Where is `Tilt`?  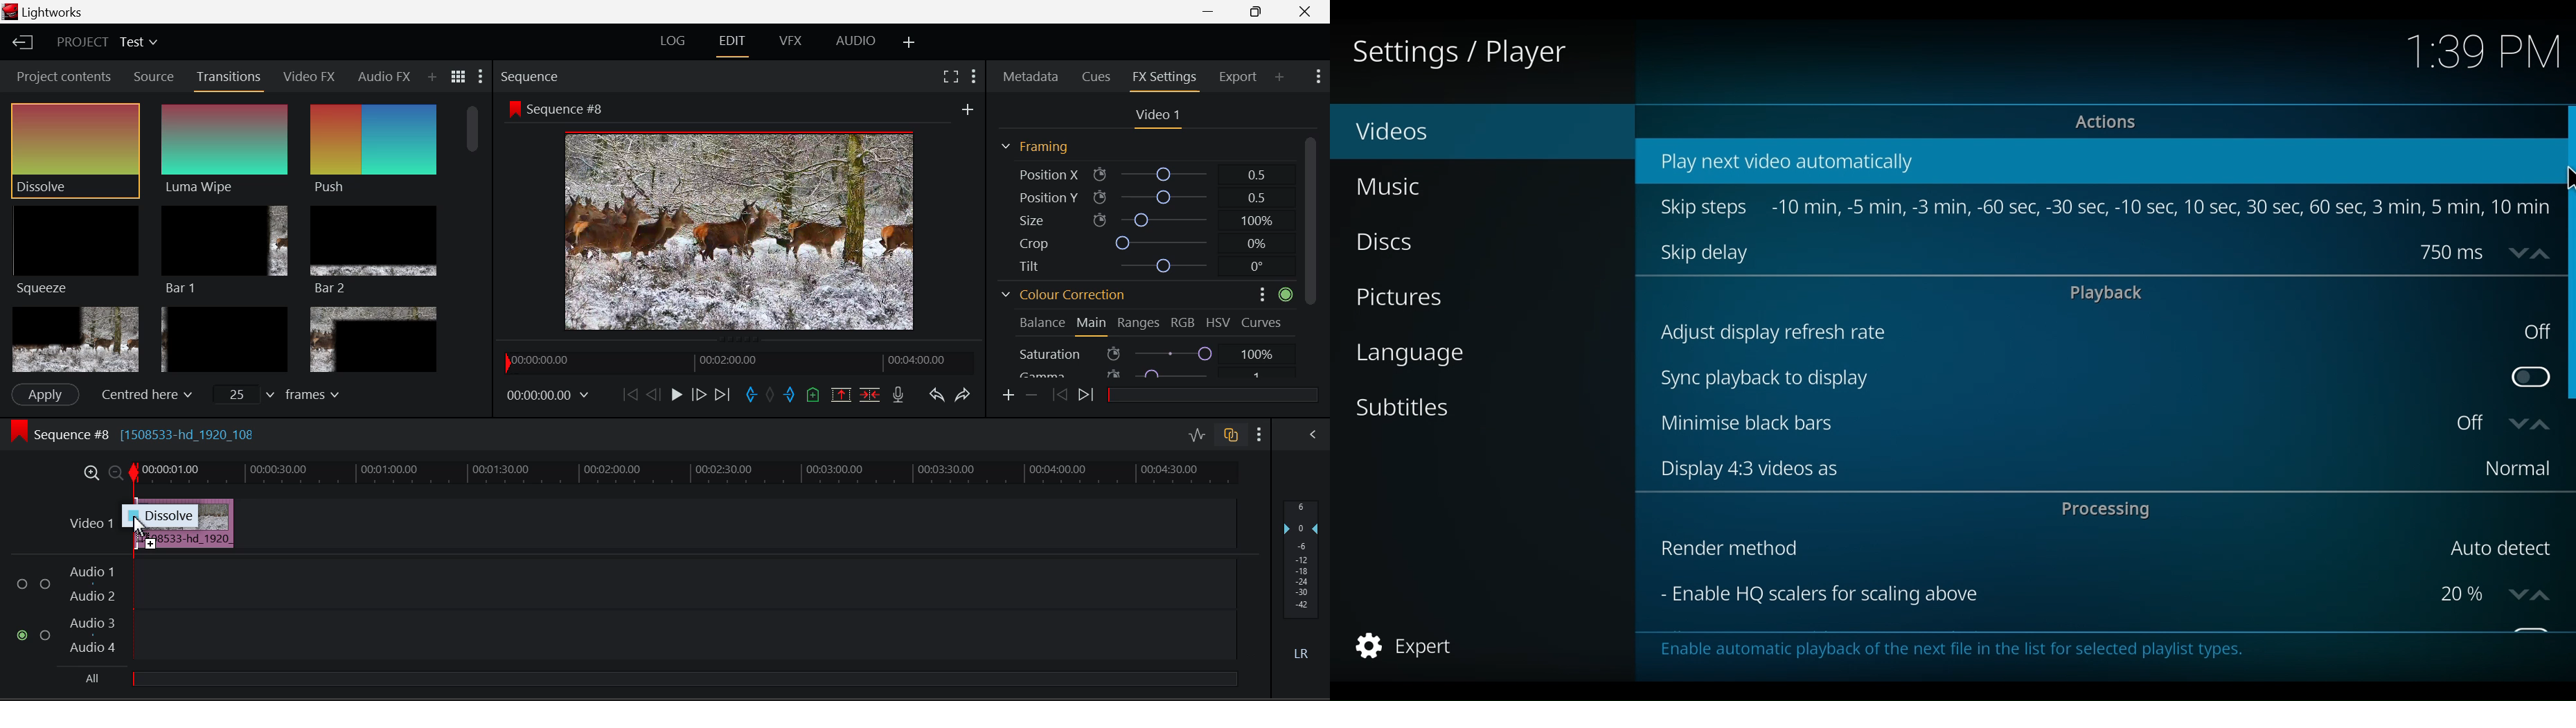
Tilt is located at coordinates (1143, 265).